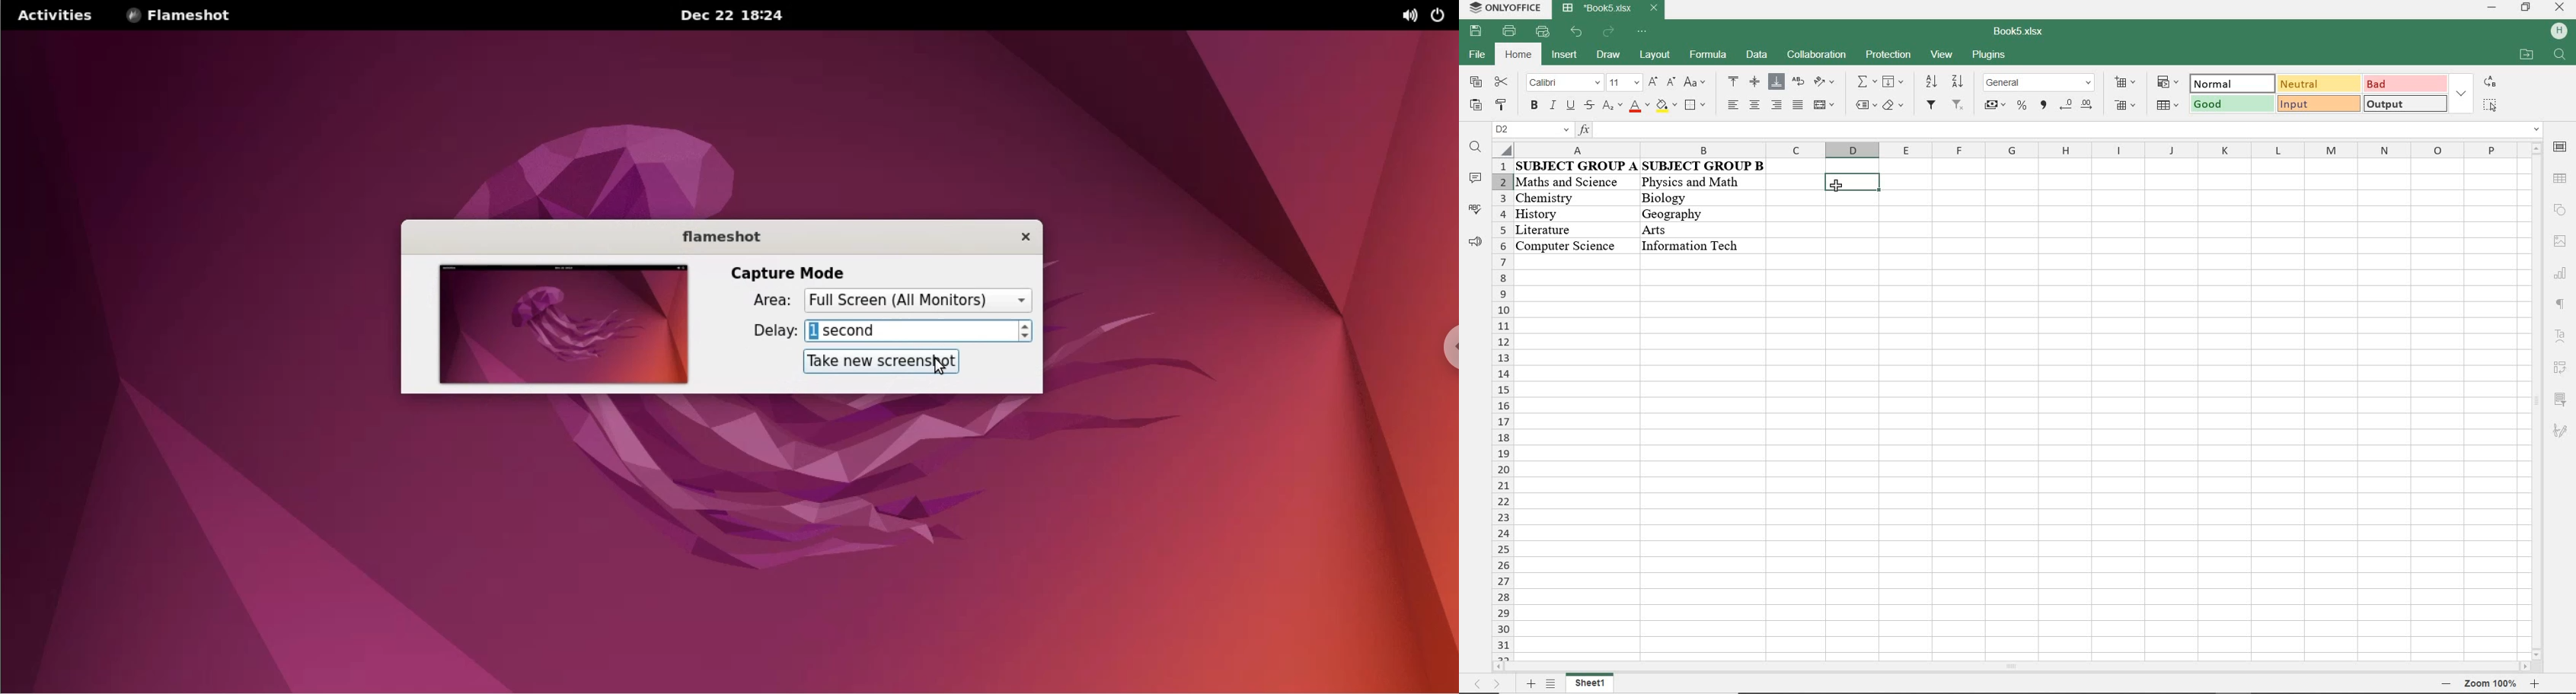 This screenshot has height=700, width=2576. What do you see at coordinates (1608, 55) in the screenshot?
I see `draw` at bounding box center [1608, 55].